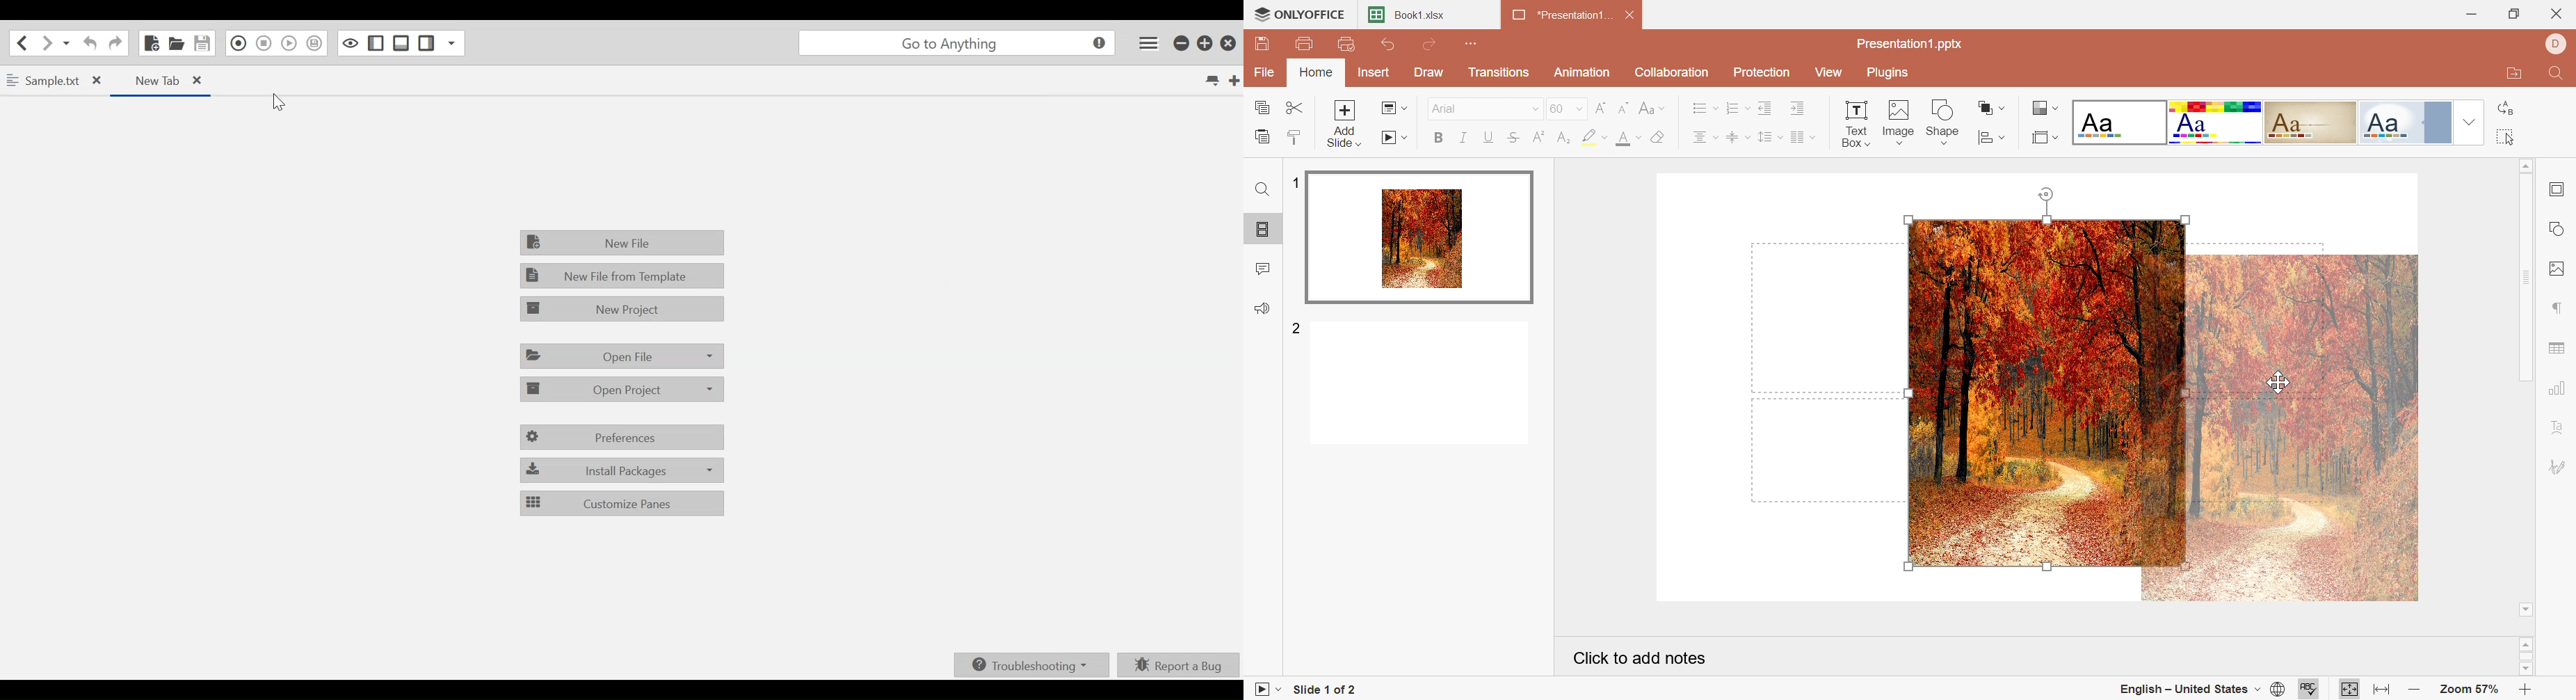 The image size is (2576, 700). I want to click on DELL, so click(2556, 45).